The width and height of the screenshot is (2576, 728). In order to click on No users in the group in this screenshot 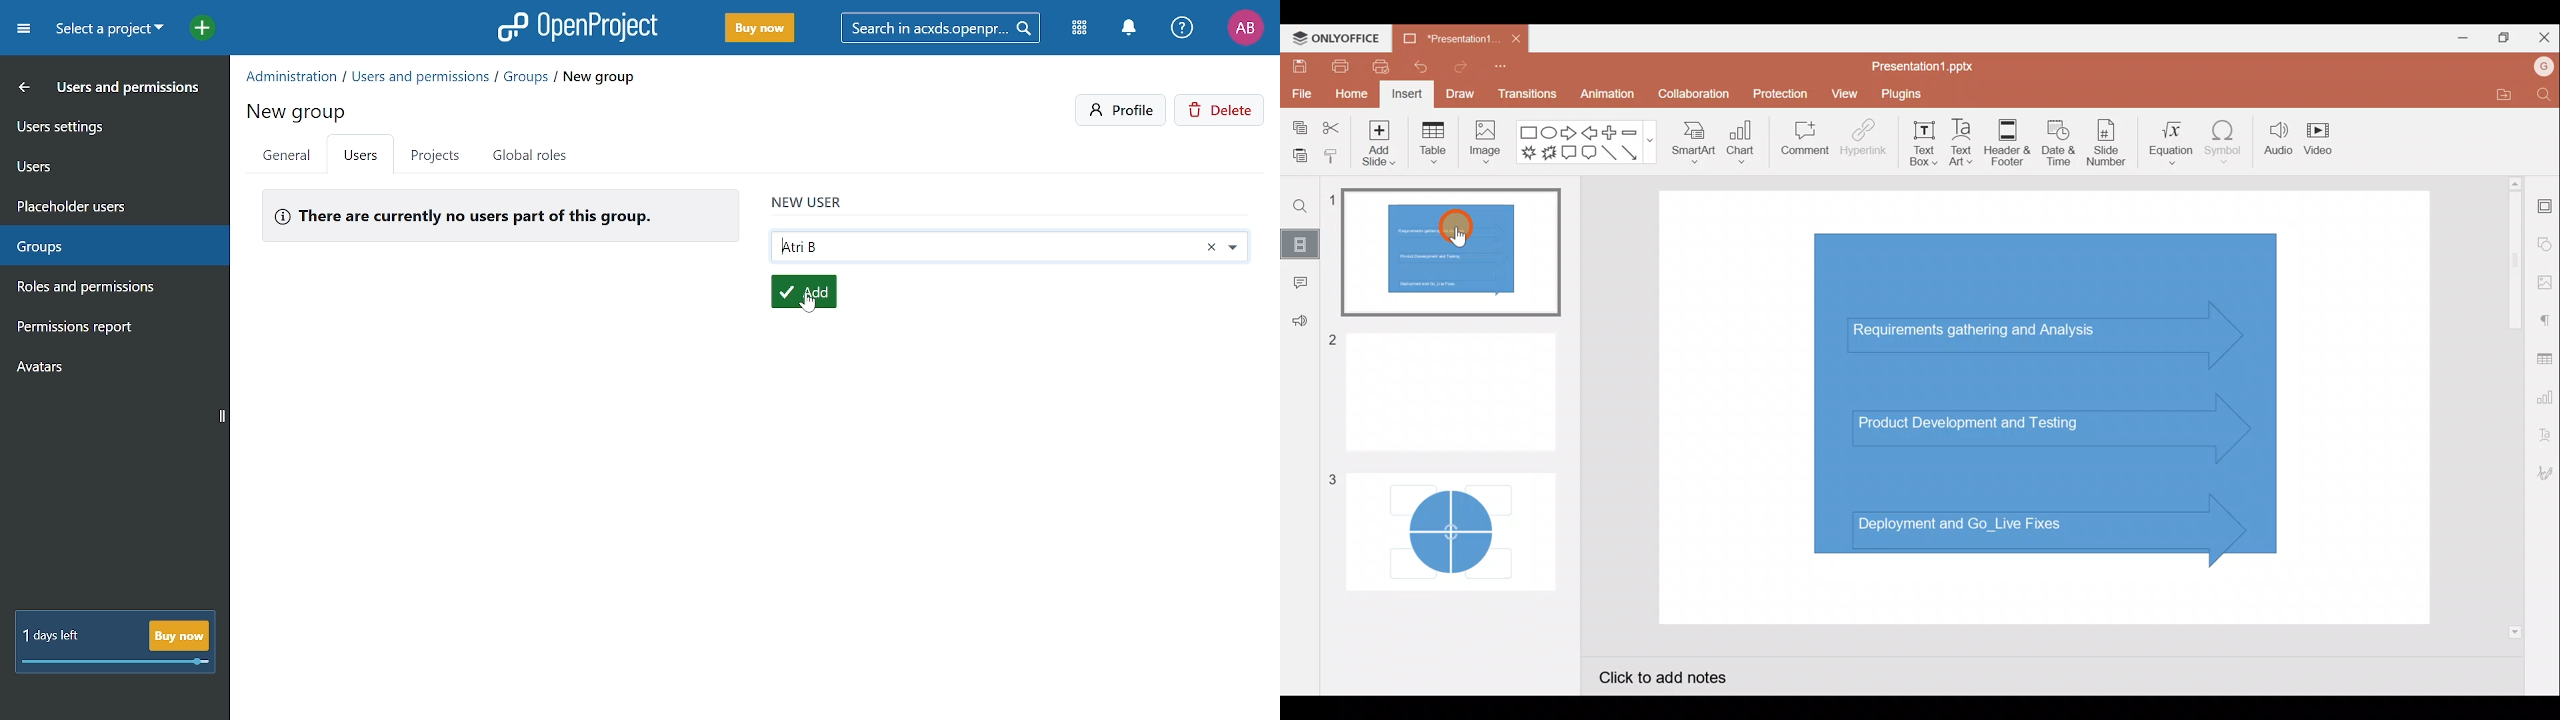, I will do `click(499, 214)`.